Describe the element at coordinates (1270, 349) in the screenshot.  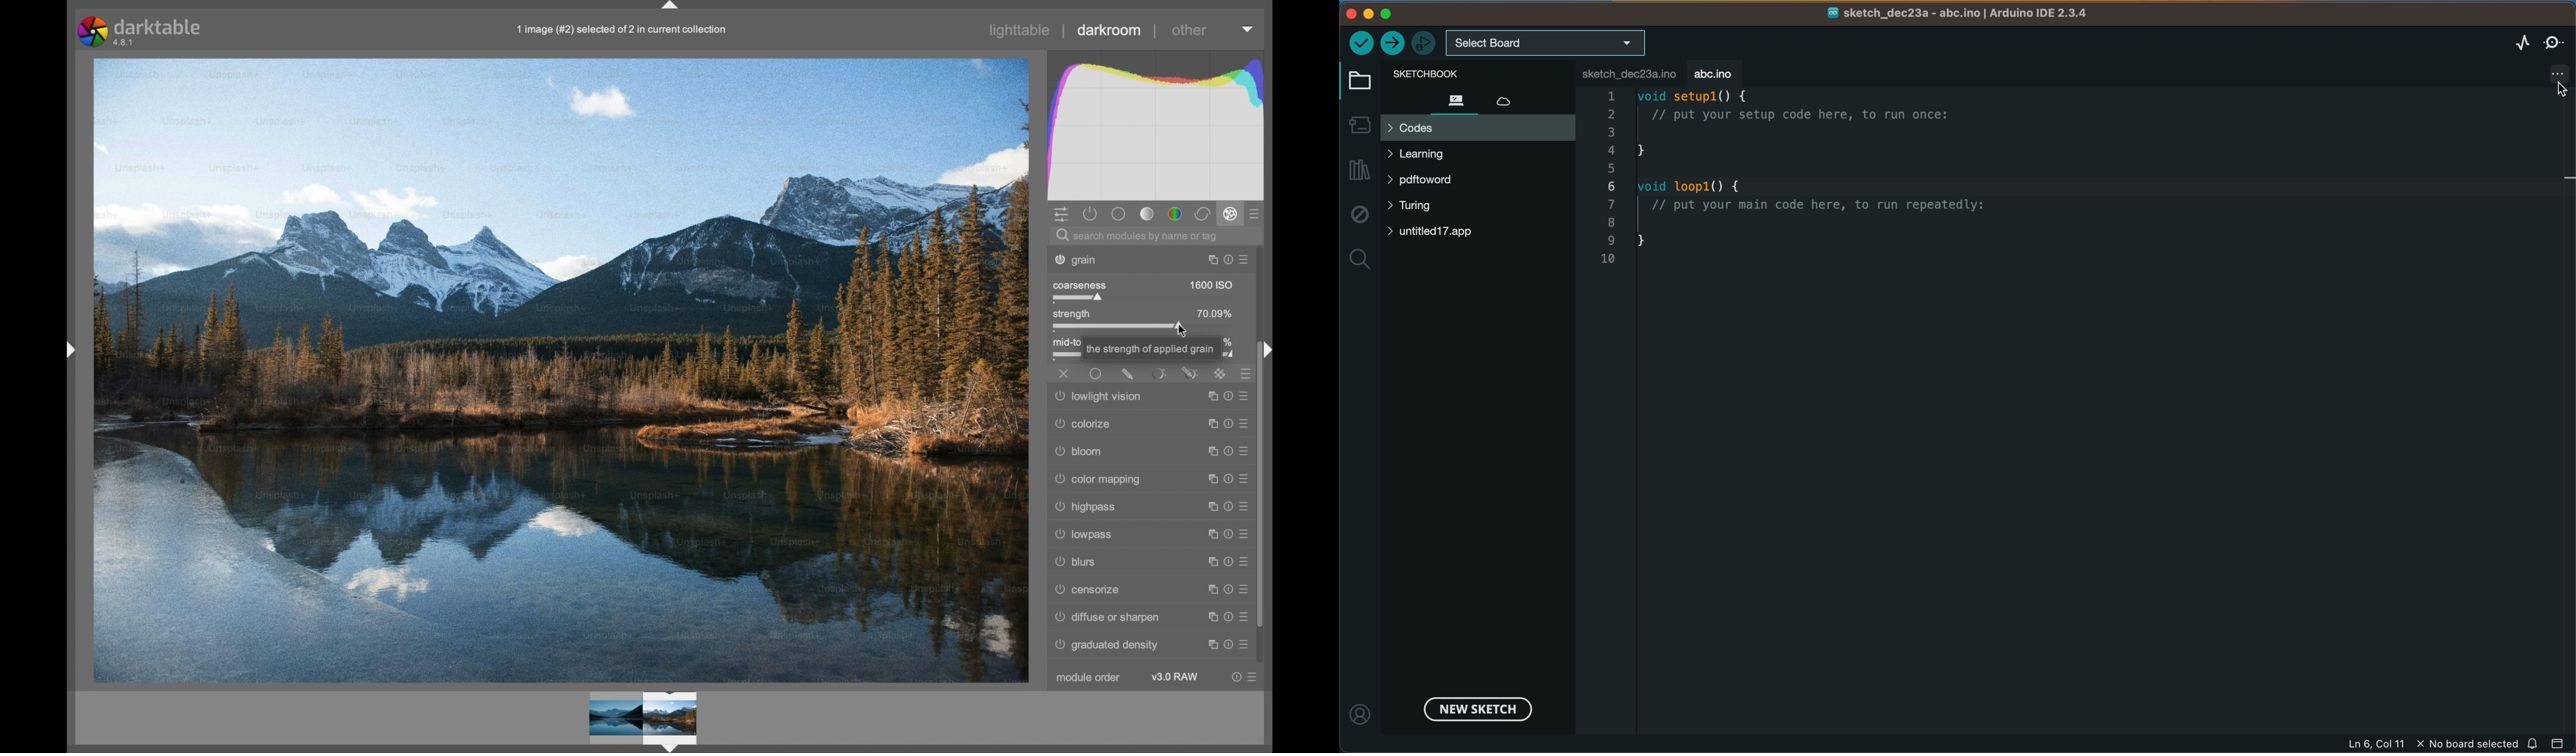
I see `Drag handle` at that location.